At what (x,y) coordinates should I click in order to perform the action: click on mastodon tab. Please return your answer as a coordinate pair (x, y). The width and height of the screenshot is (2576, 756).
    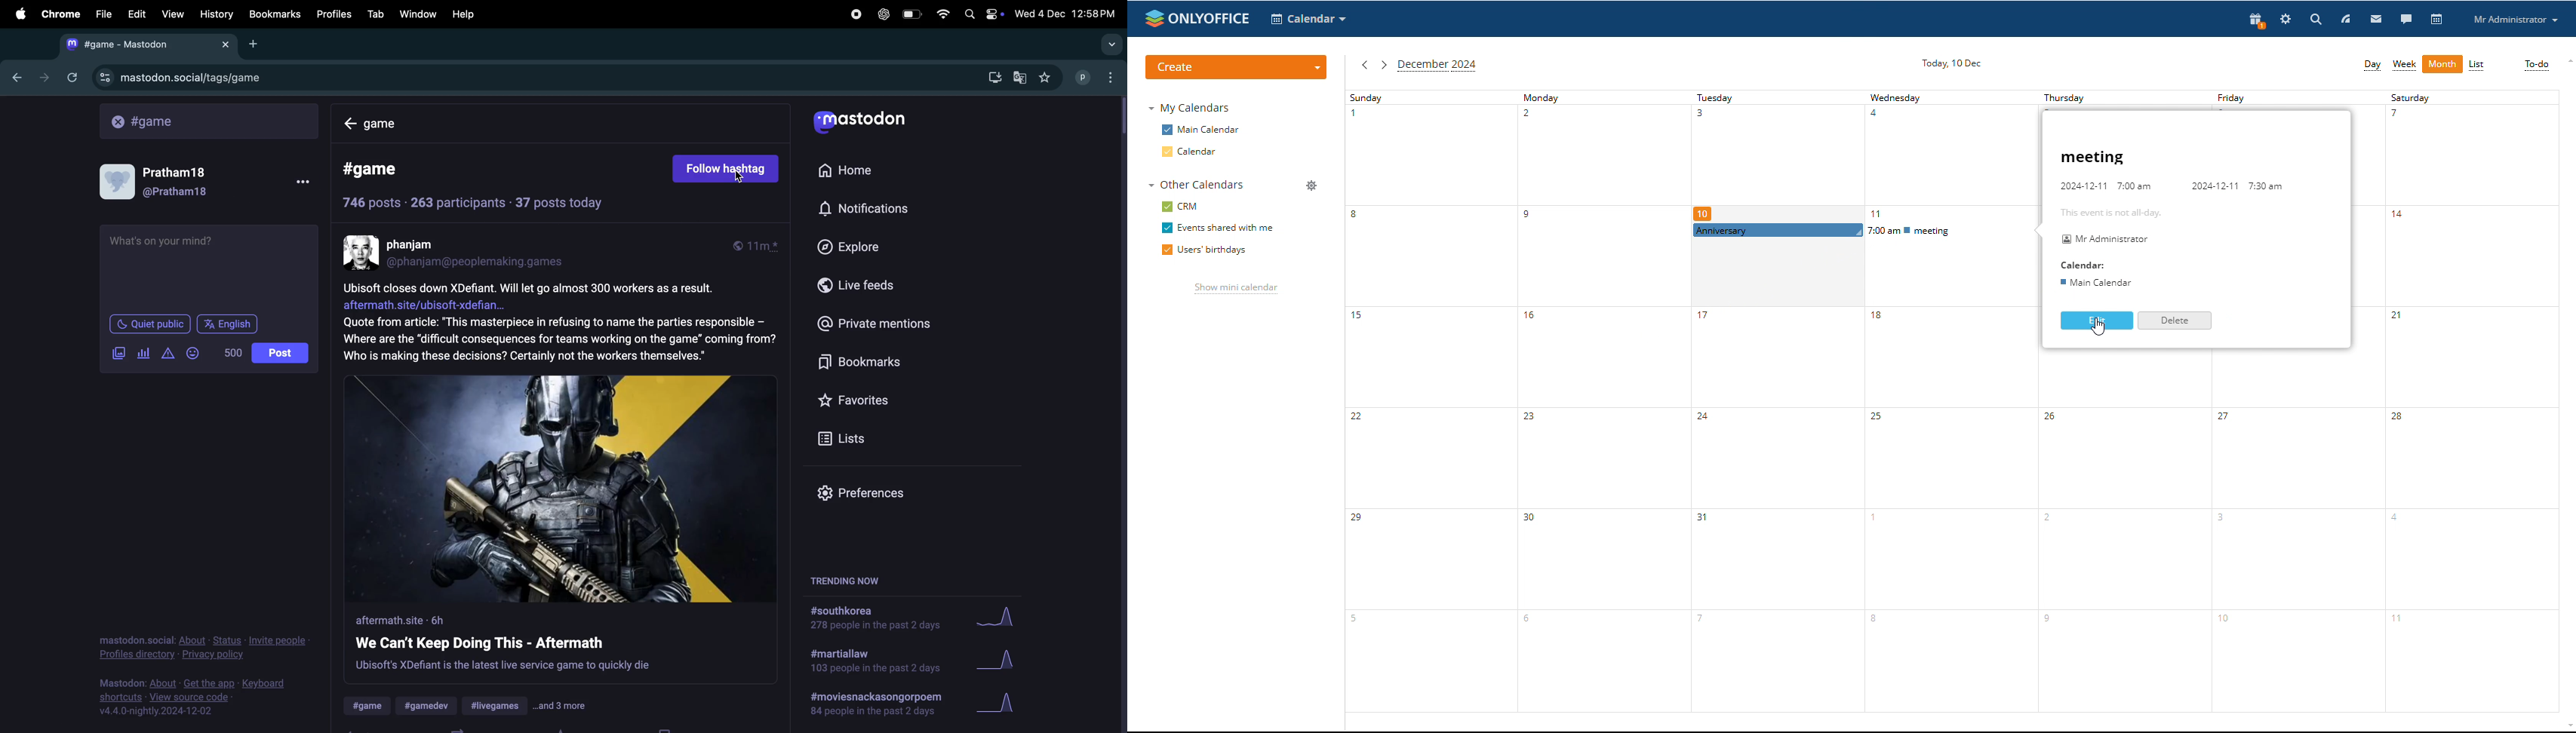
    Looking at the image, I should click on (150, 44).